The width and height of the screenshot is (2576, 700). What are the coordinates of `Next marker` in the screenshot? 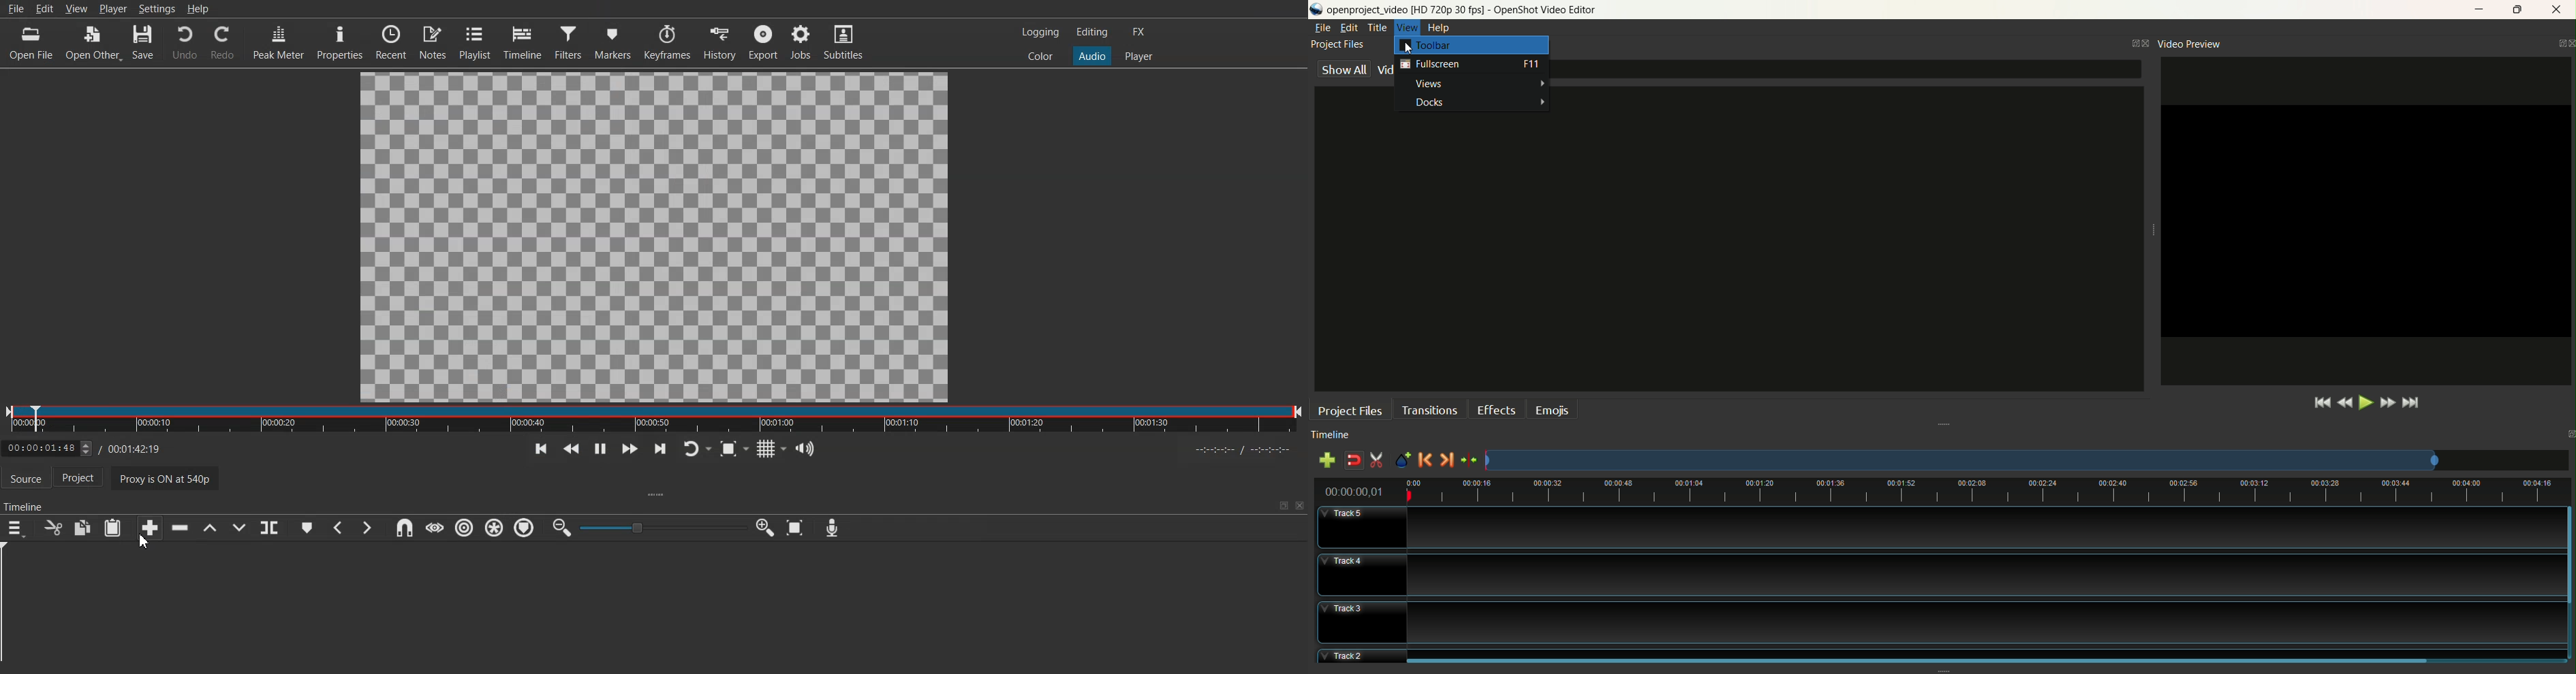 It's located at (367, 527).